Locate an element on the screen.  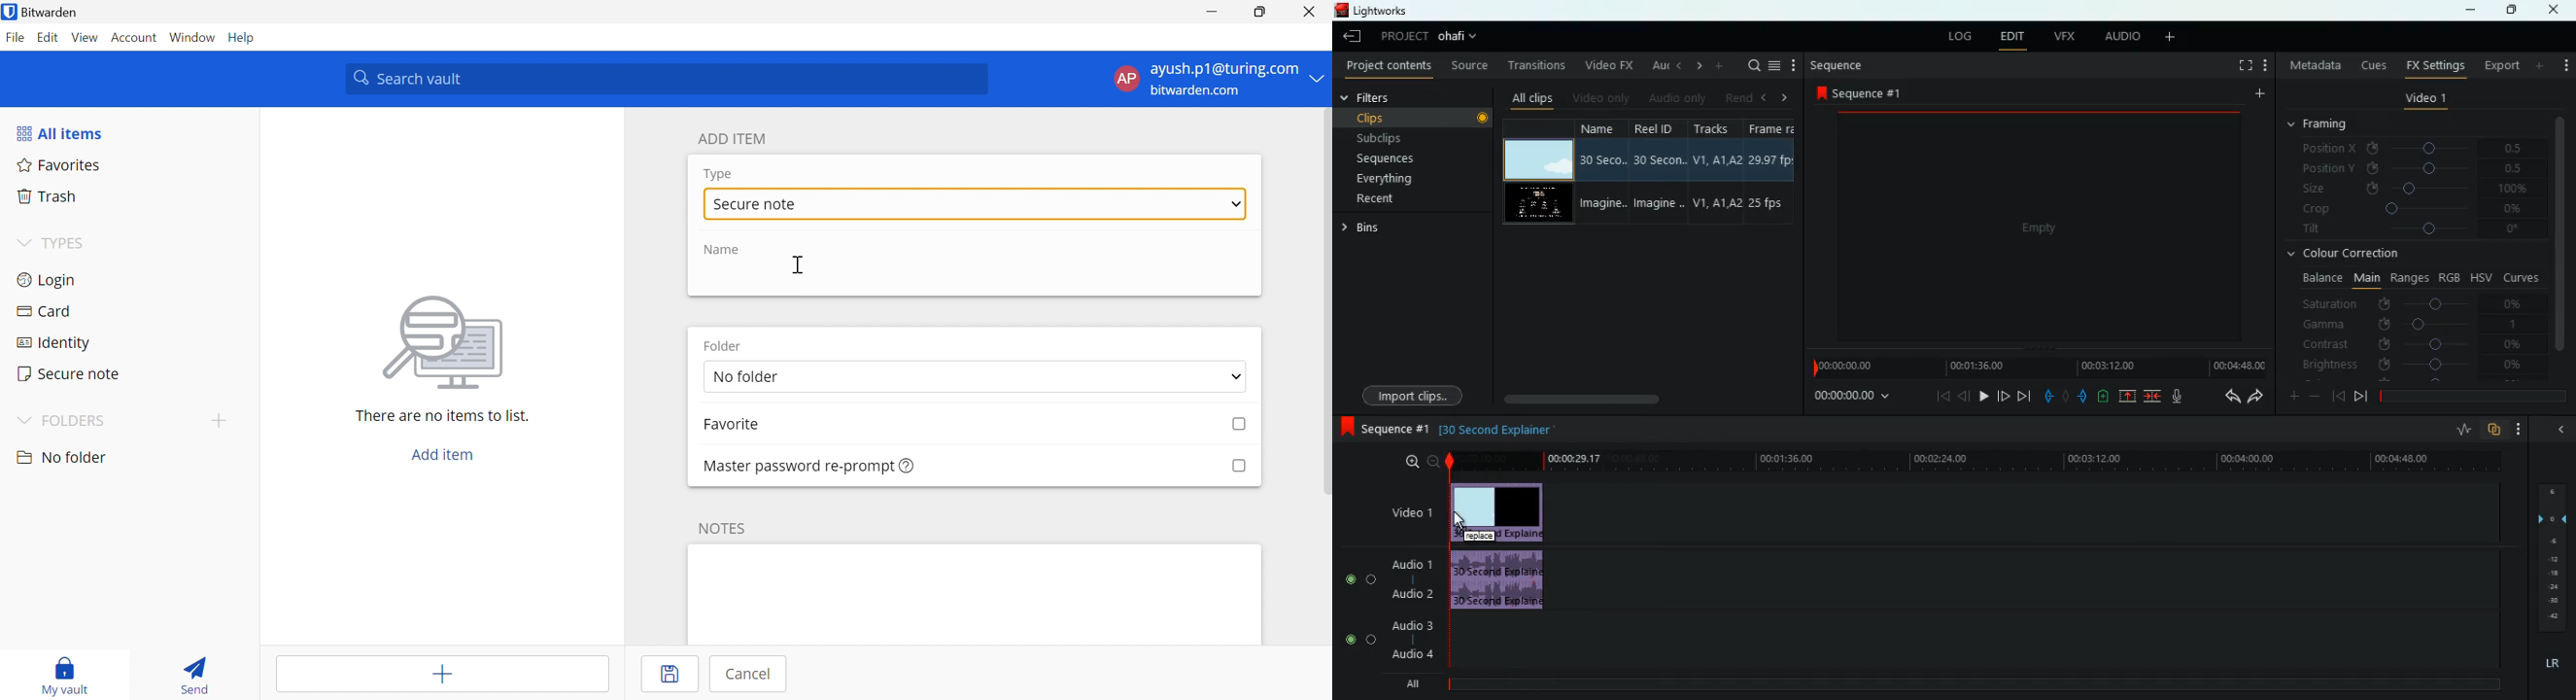
Dropdown is located at coordinates (21, 242).